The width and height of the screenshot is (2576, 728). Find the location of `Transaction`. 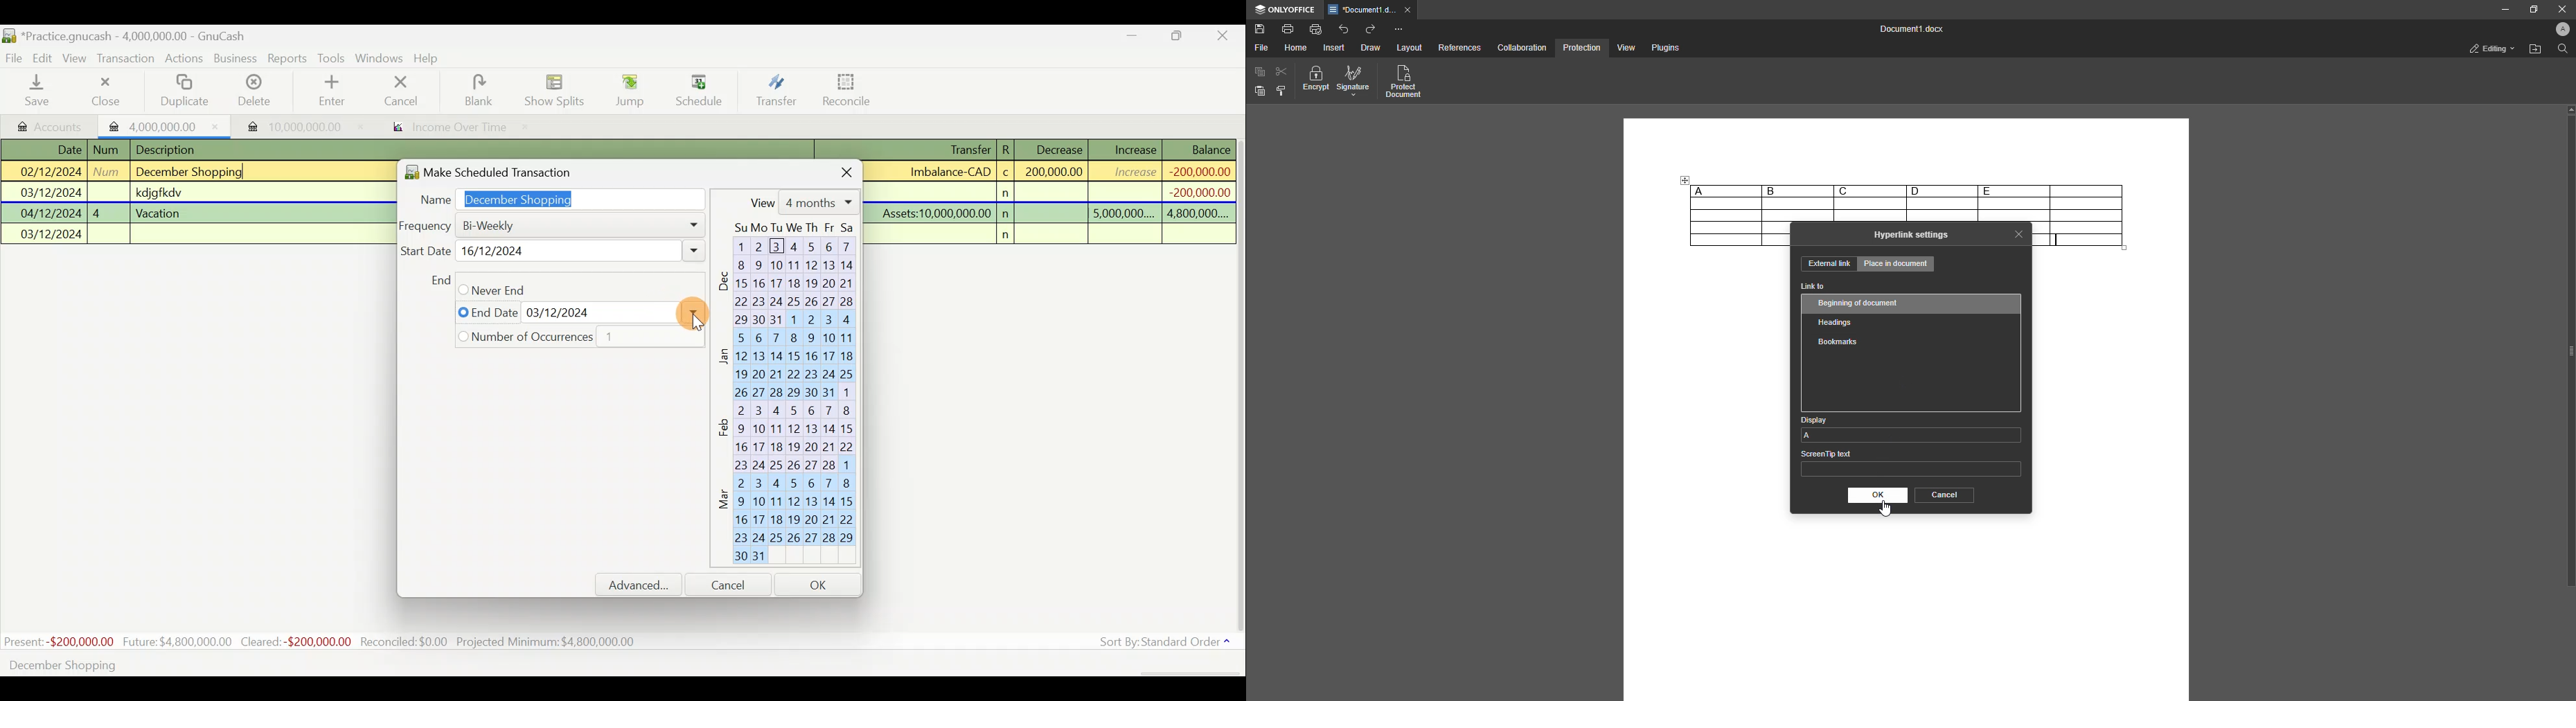

Transaction is located at coordinates (127, 58).